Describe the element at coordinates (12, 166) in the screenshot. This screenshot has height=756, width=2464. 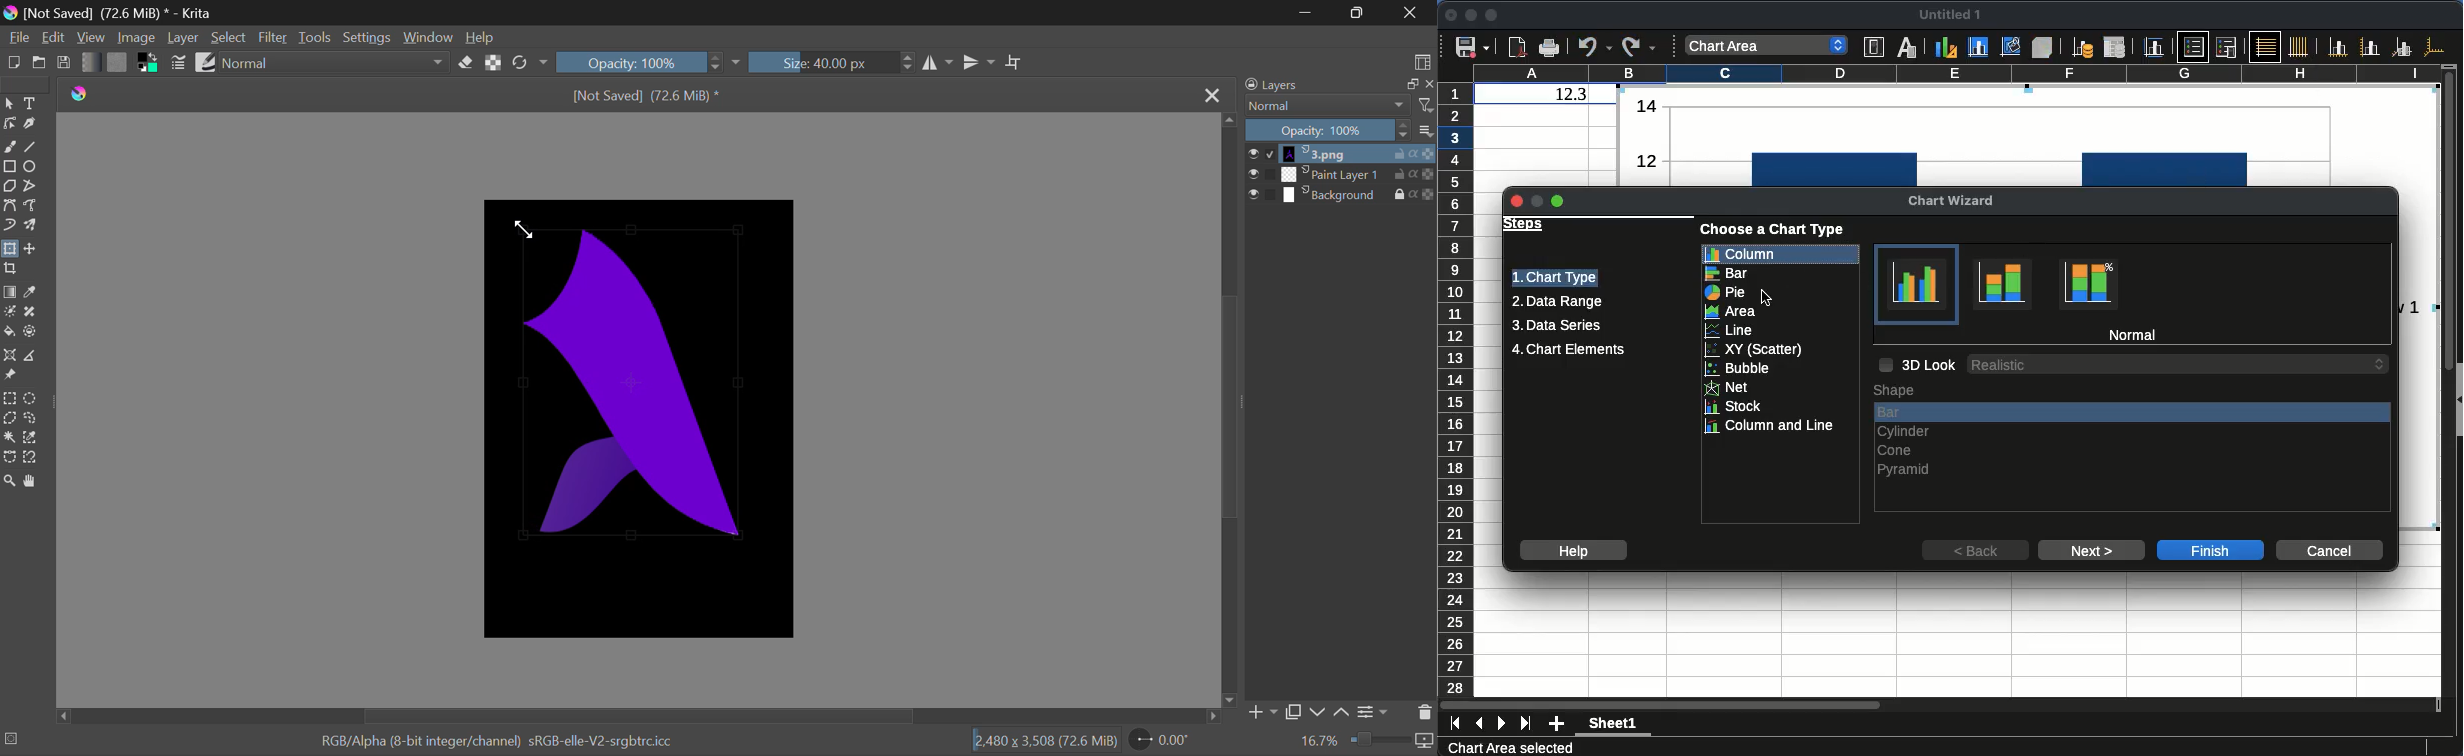
I see `Rectangle` at that location.